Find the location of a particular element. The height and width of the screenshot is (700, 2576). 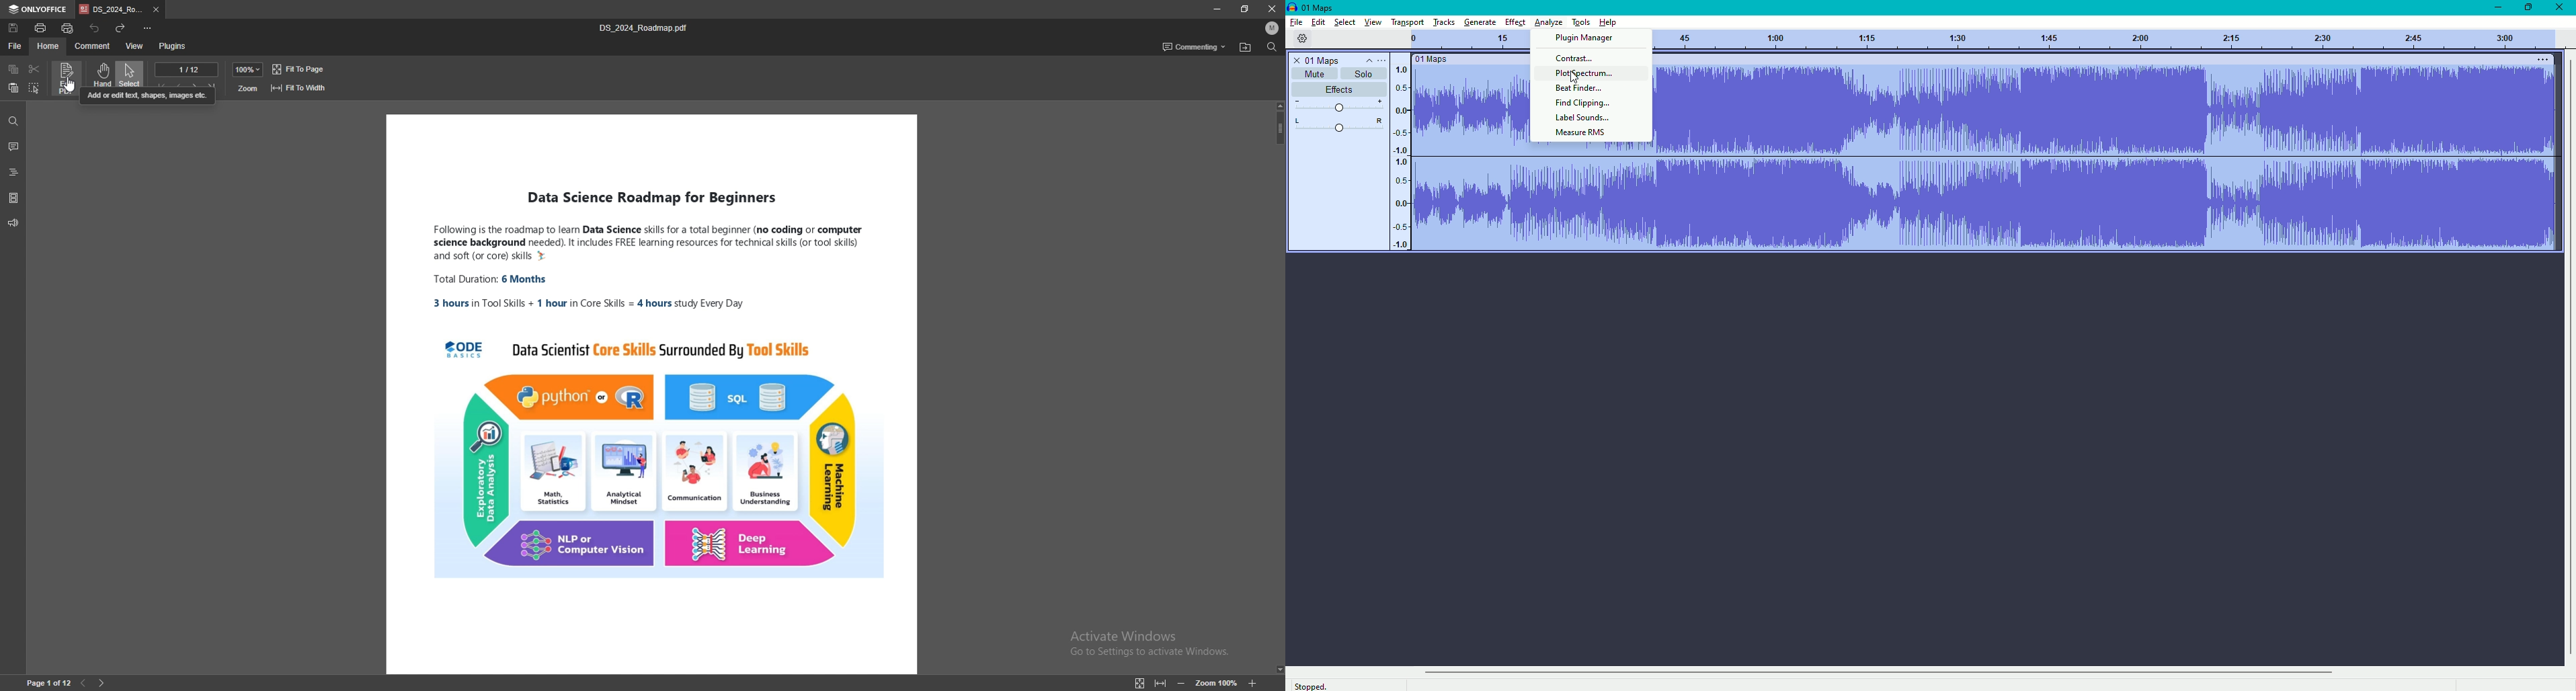

Numbers is located at coordinates (1400, 159).